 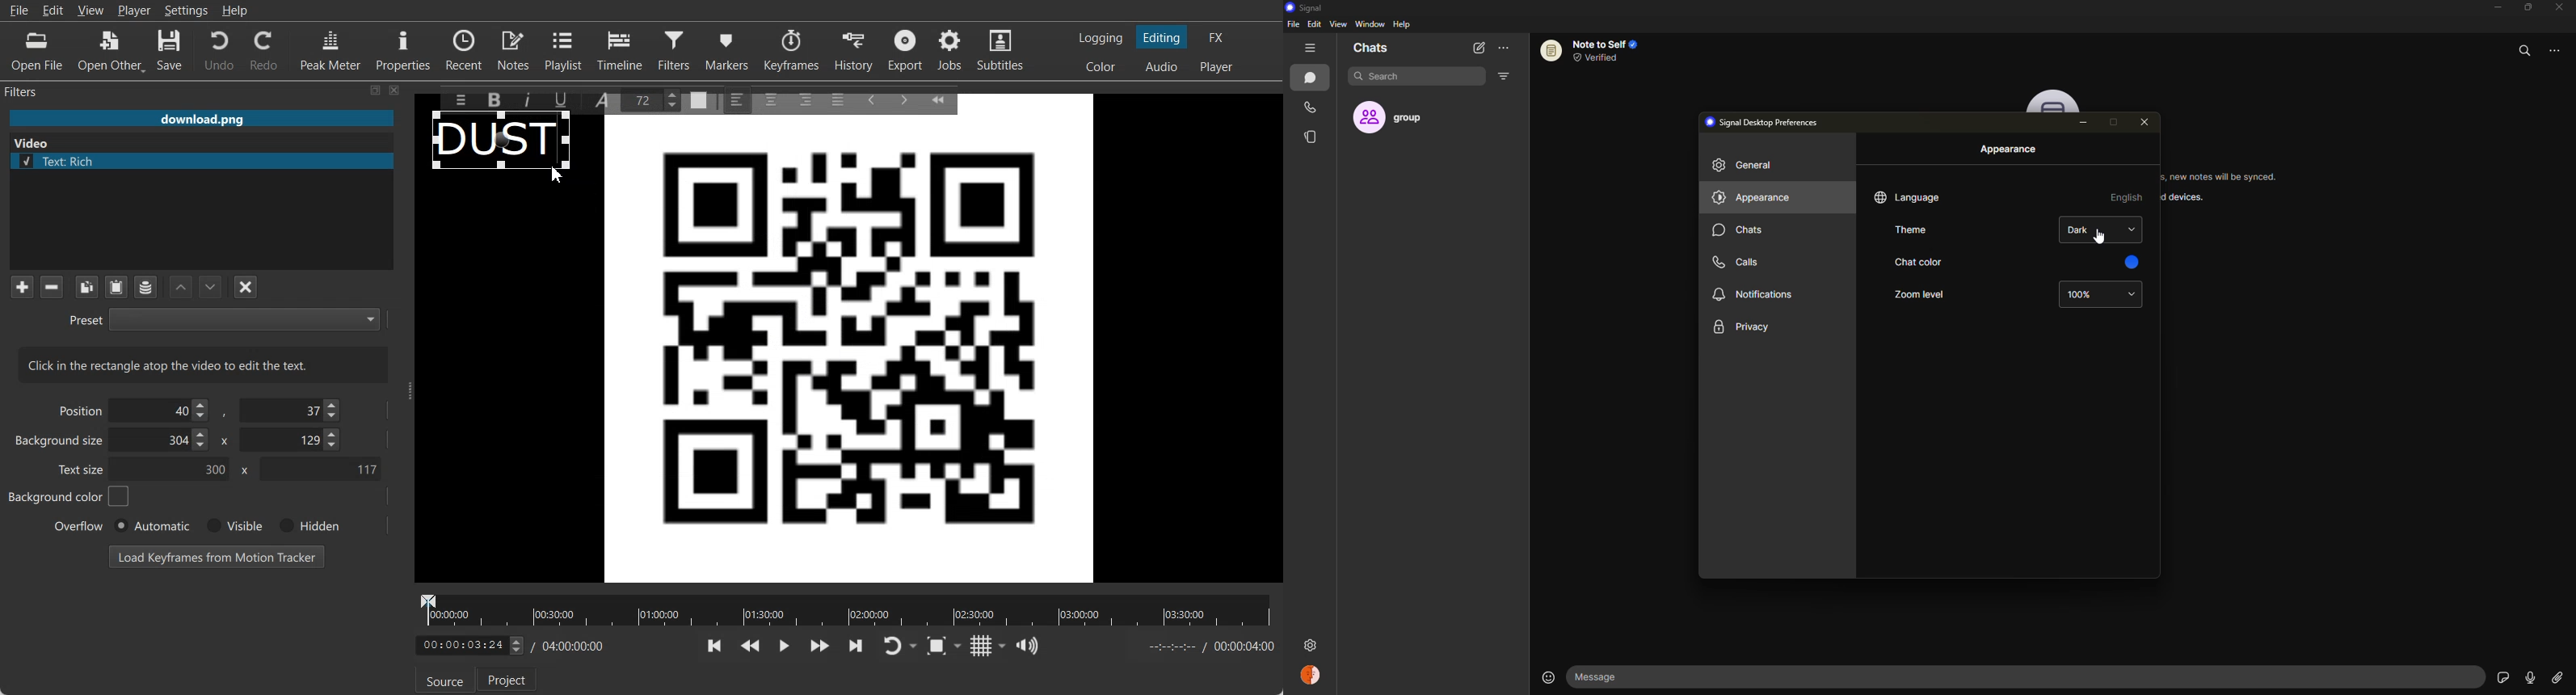 What do you see at coordinates (982, 646) in the screenshot?
I see `Toggle grid display on the player` at bounding box center [982, 646].